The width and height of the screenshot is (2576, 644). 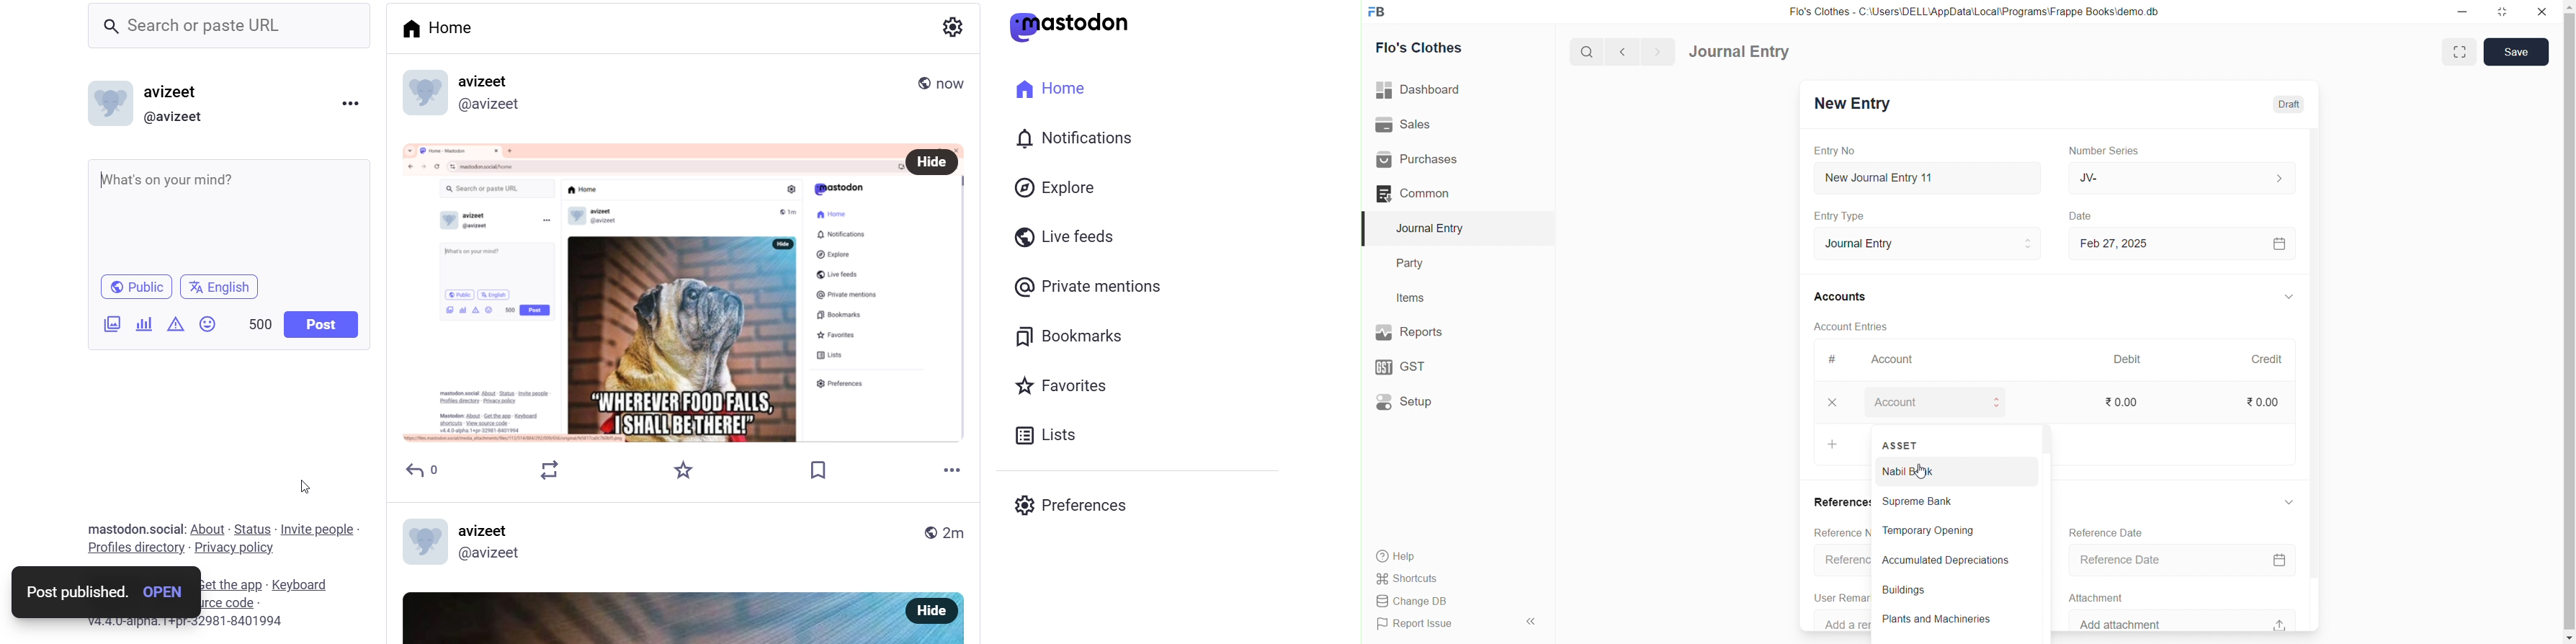 What do you see at coordinates (2126, 404) in the screenshot?
I see `₹0.00` at bounding box center [2126, 404].